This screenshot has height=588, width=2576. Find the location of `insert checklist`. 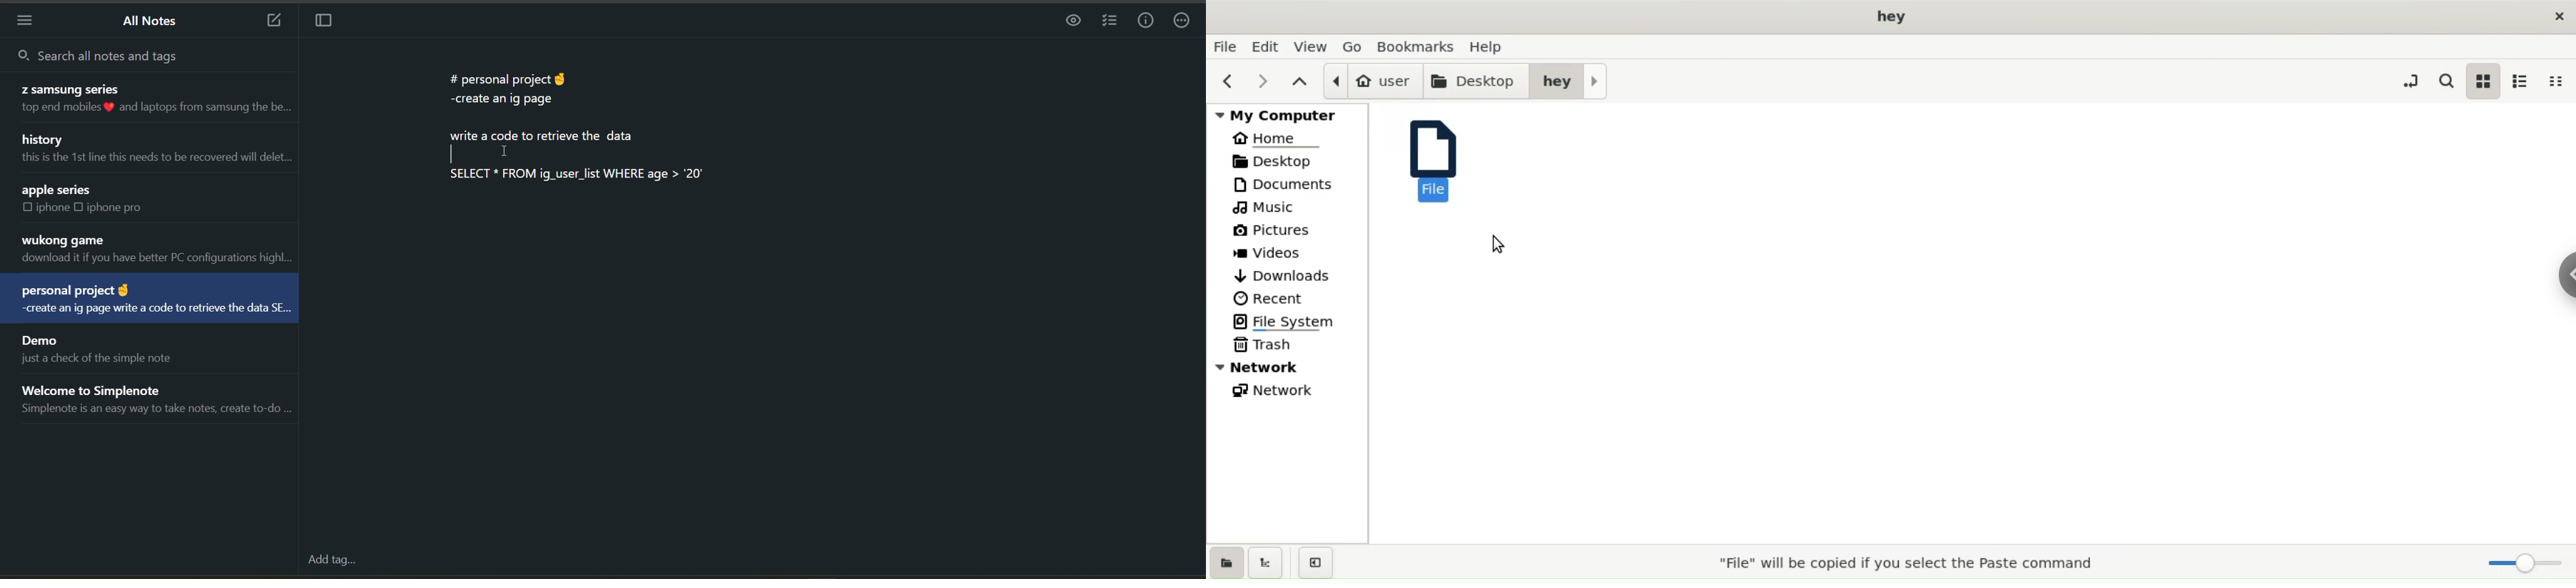

insert checklist is located at coordinates (1109, 21).